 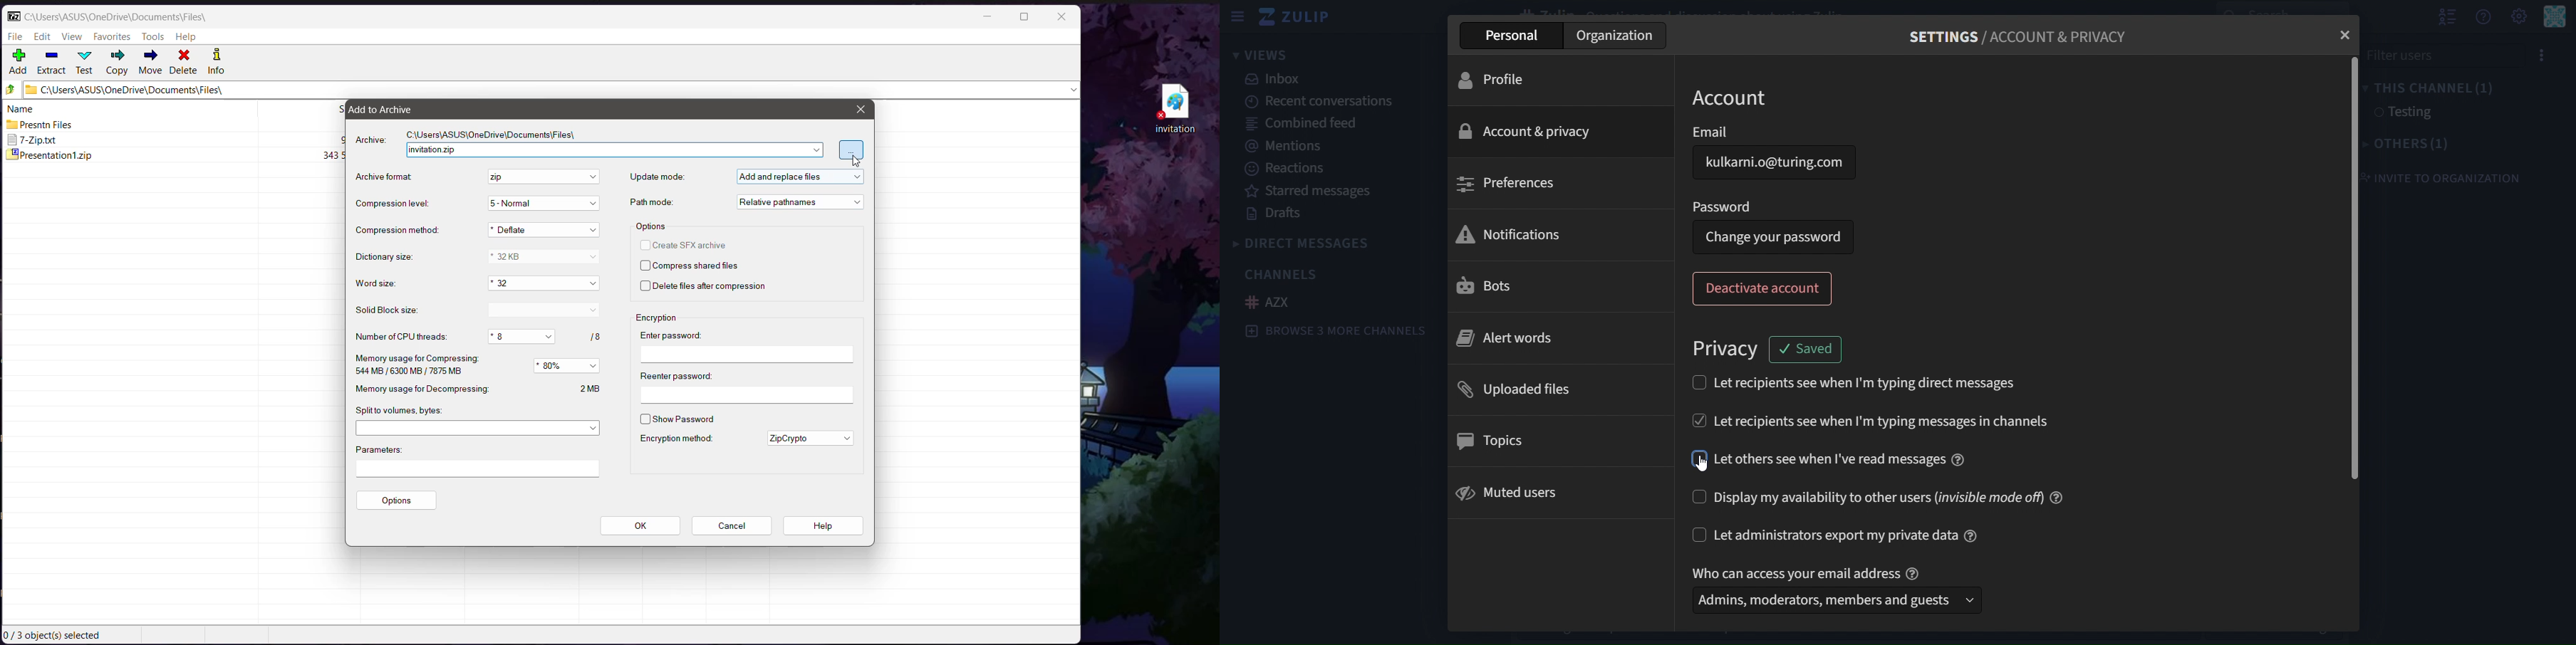 What do you see at coordinates (675, 439) in the screenshot?
I see `Encryption method` at bounding box center [675, 439].